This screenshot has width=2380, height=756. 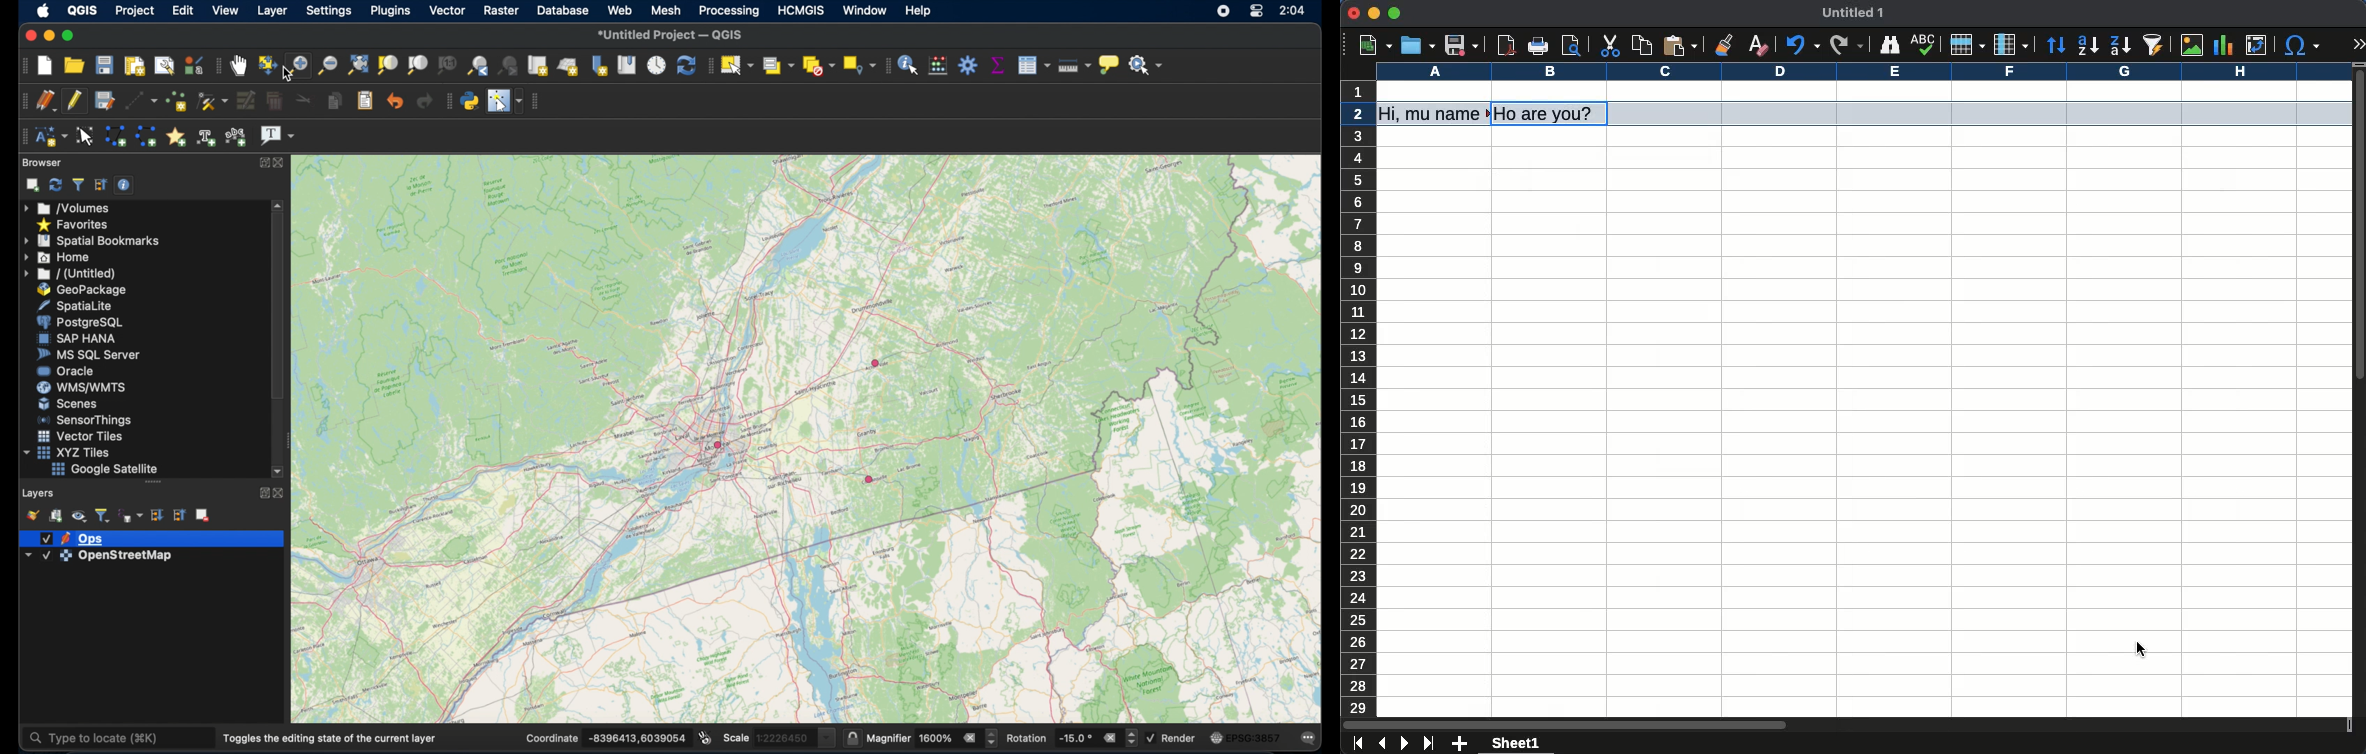 I want to click on create text annotation at point, so click(x=207, y=138).